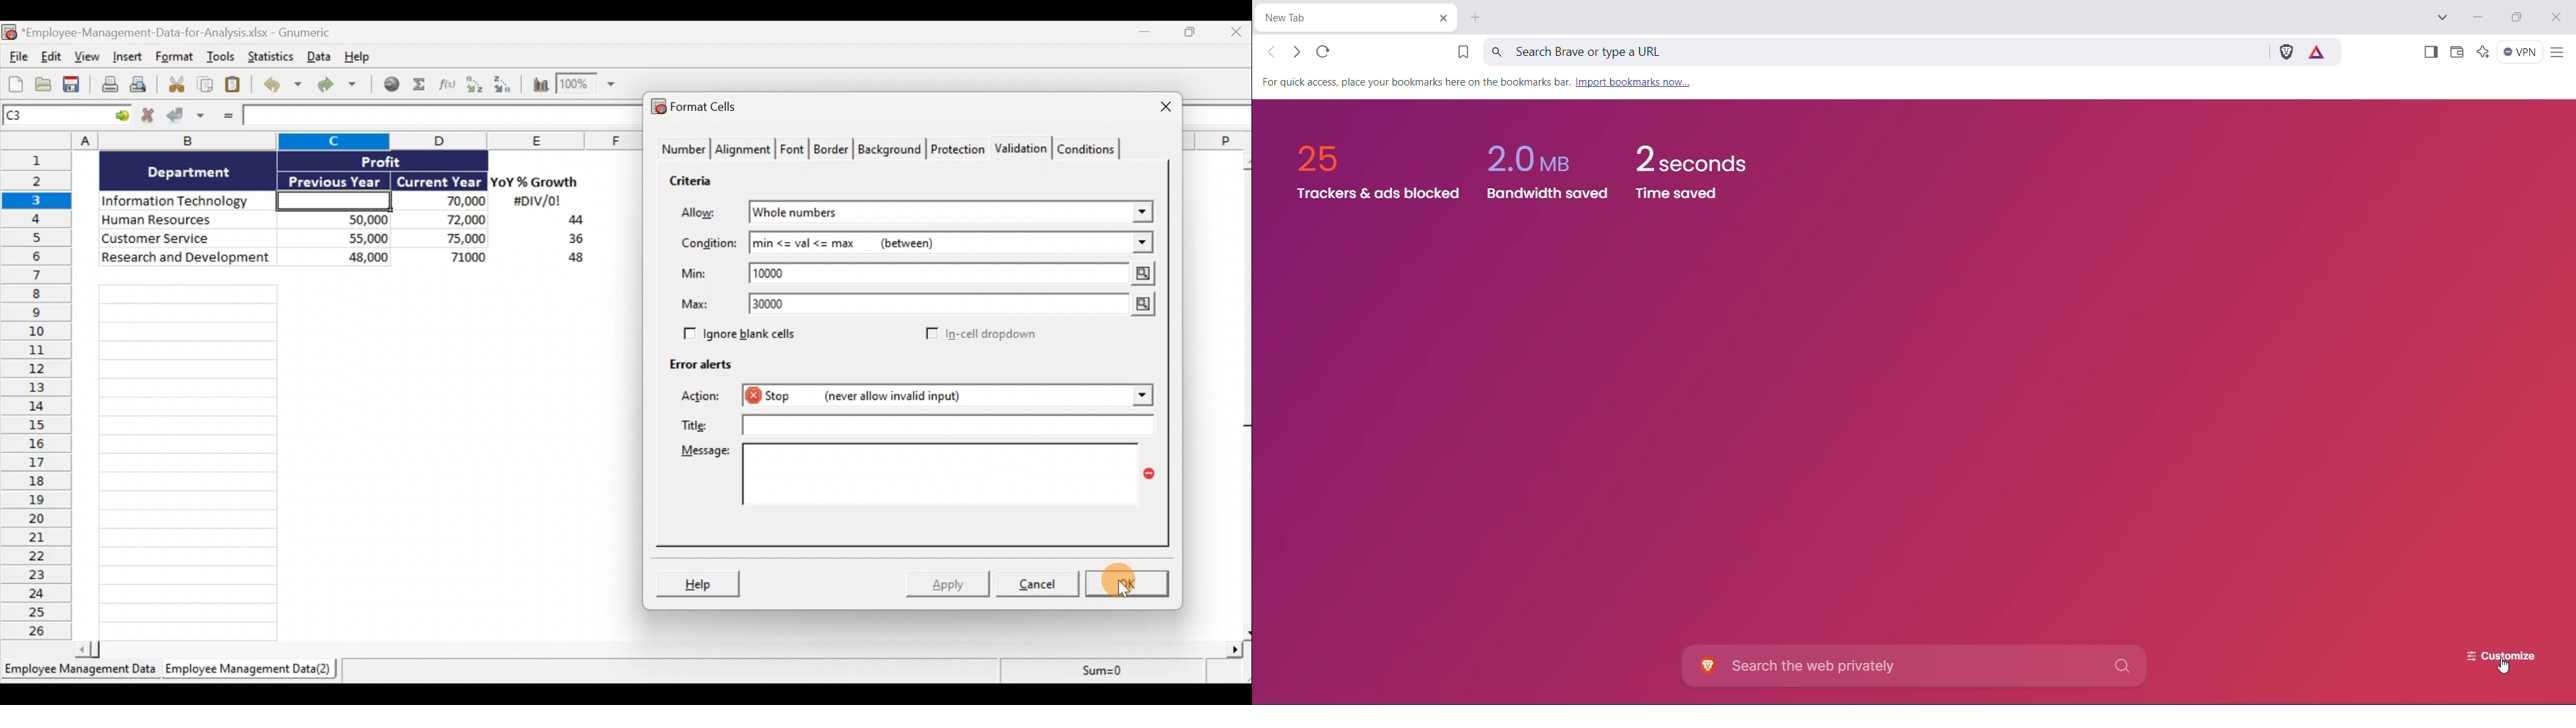  Describe the element at coordinates (72, 85) in the screenshot. I see `Save current workbook` at that location.